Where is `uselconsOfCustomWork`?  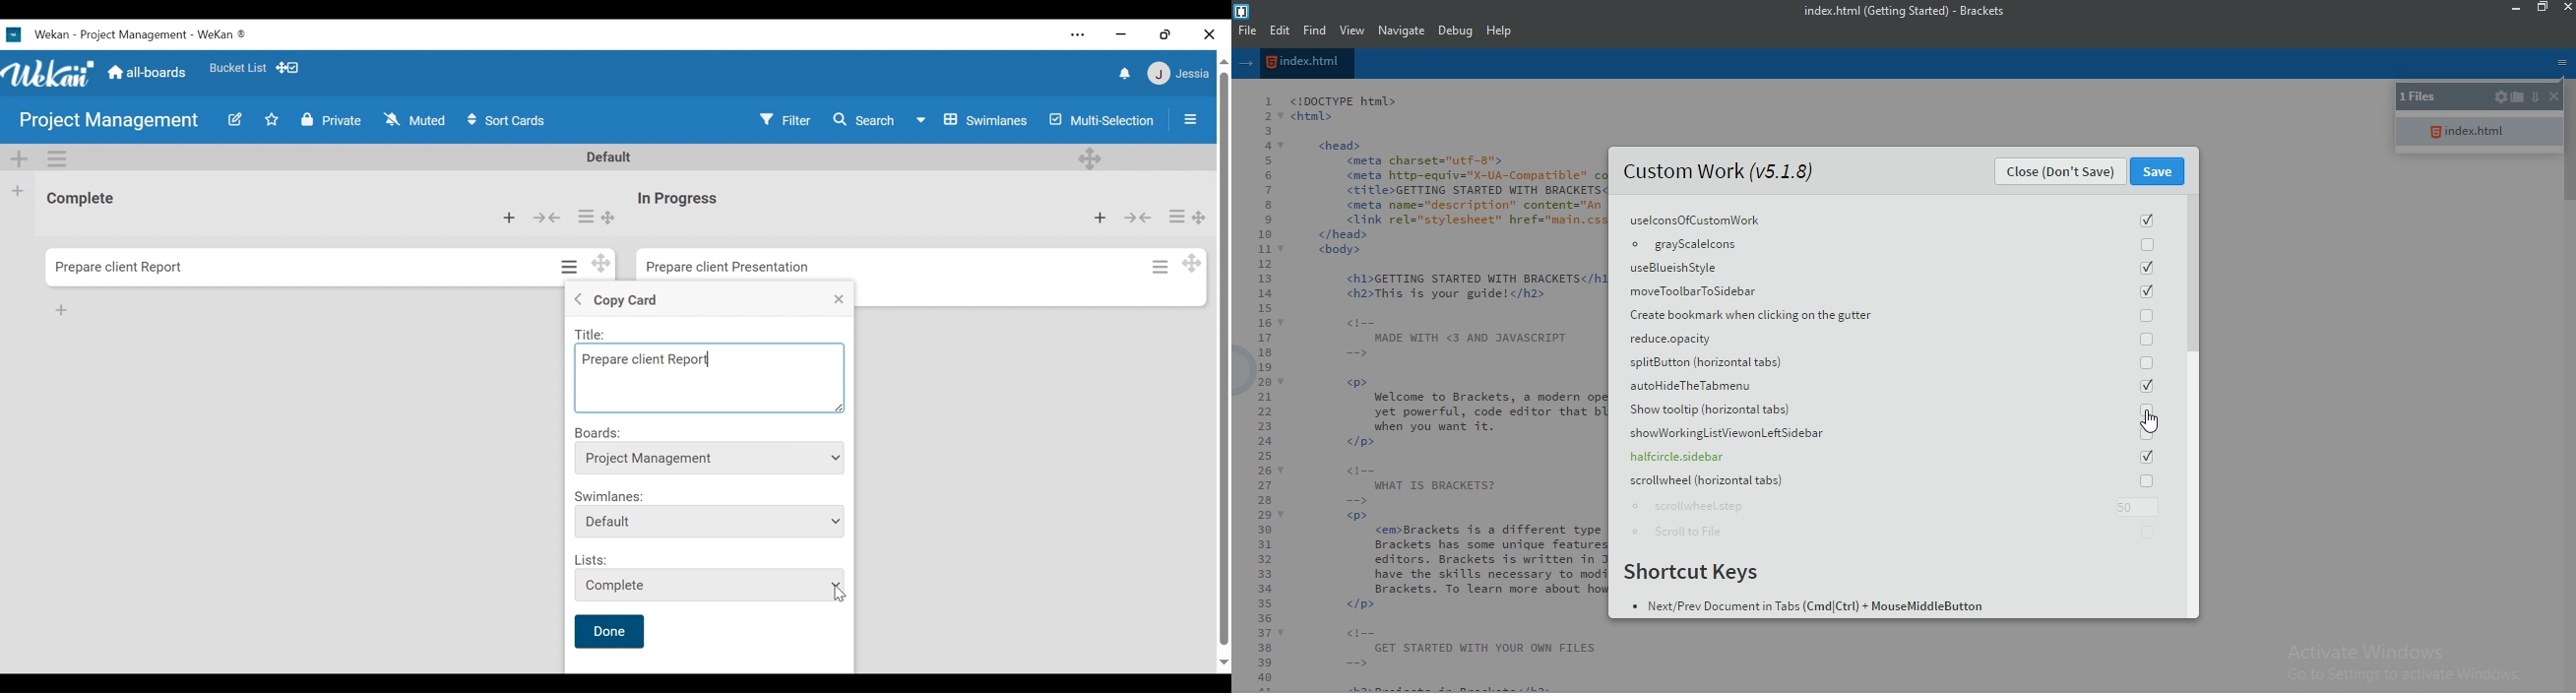
uselconsOfCustomWork is located at coordinates (1893, 218).